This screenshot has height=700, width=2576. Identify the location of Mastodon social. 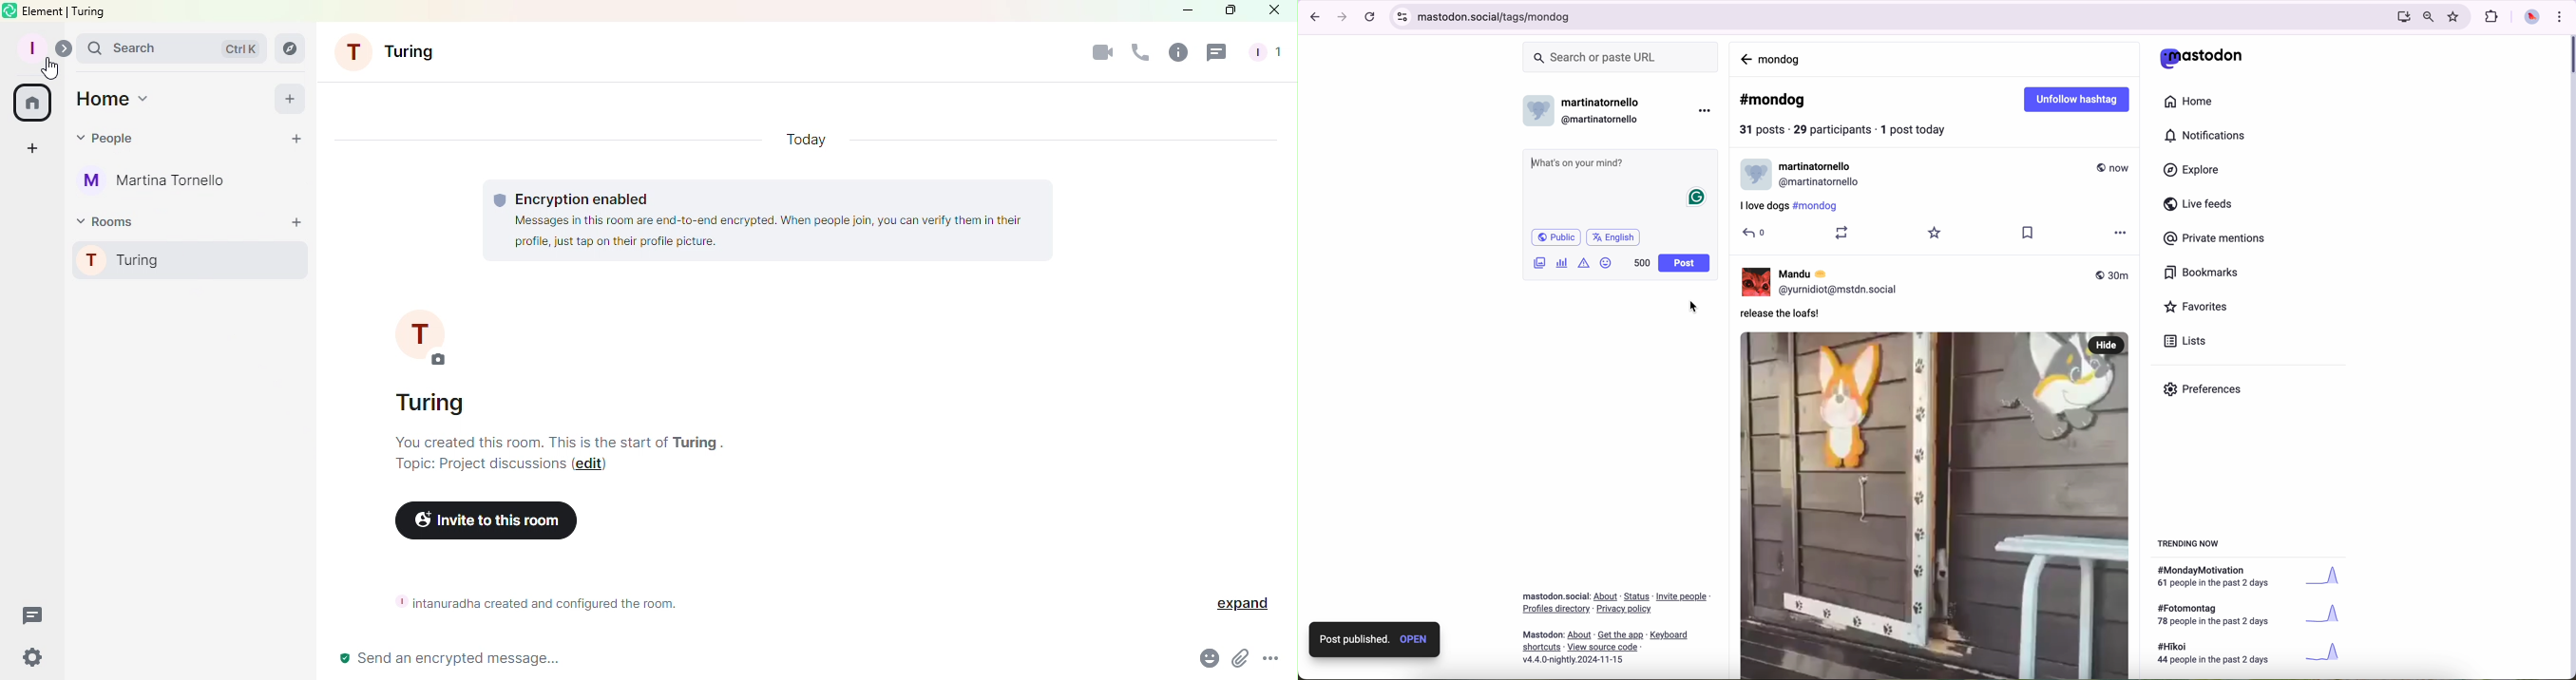
(1554, 596).